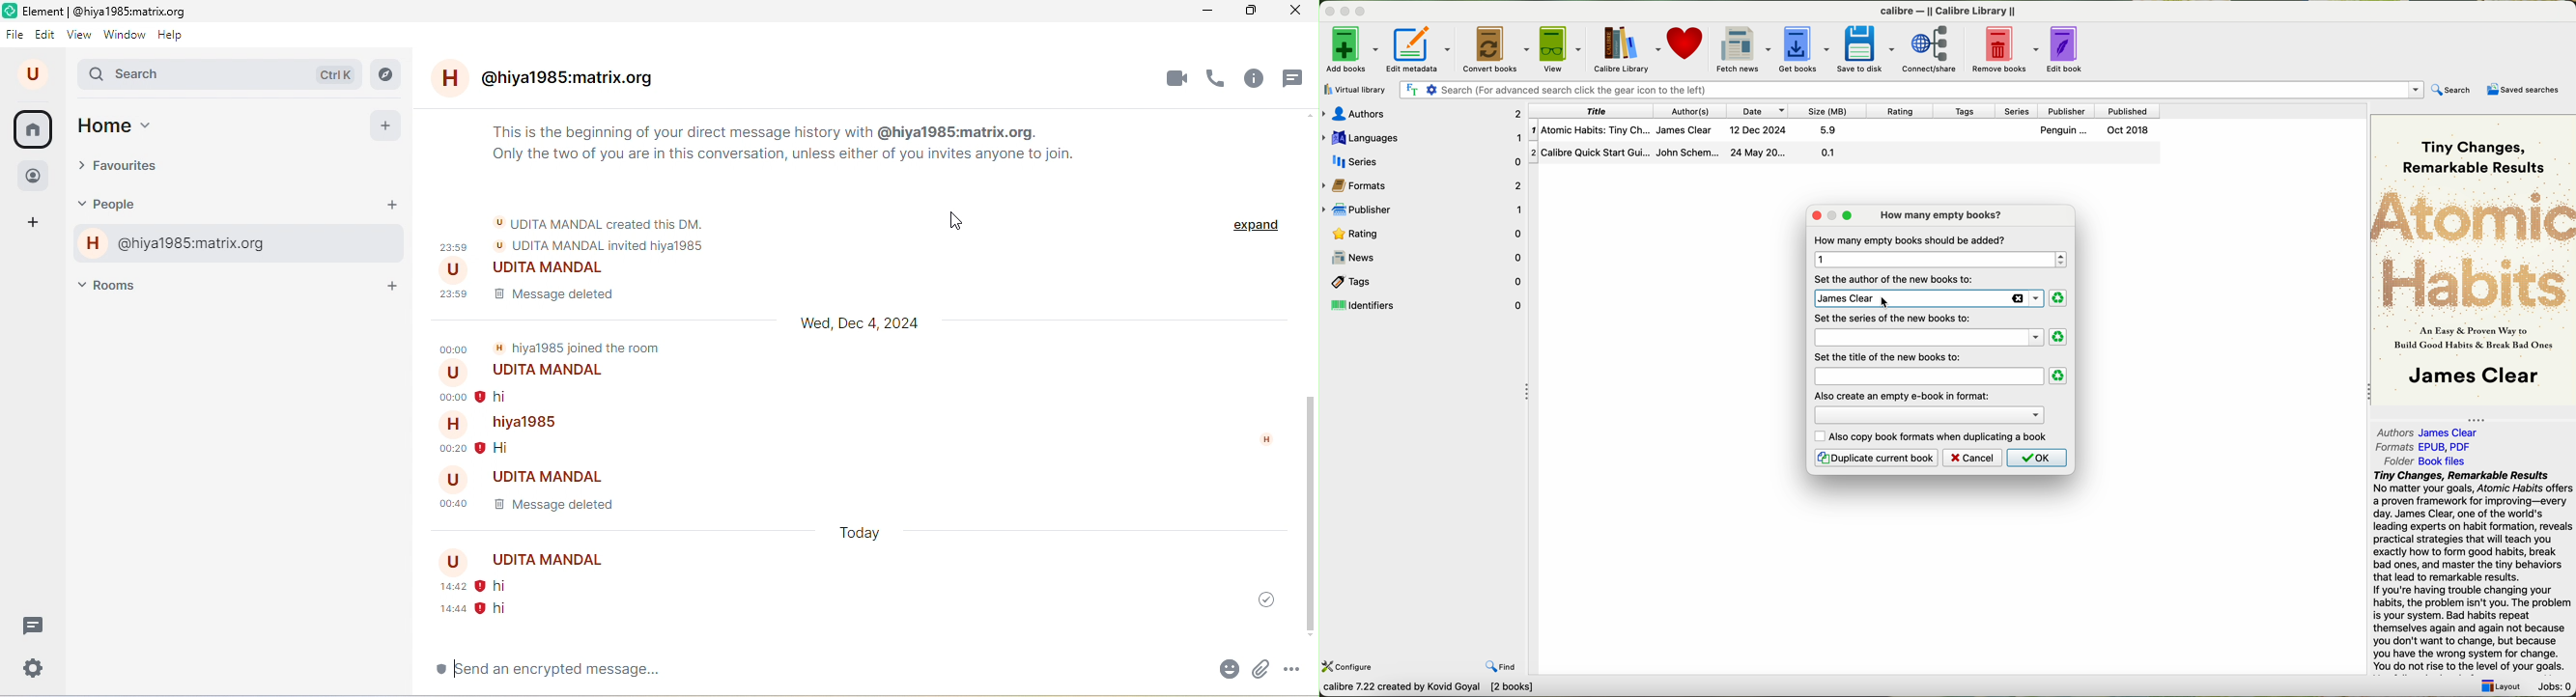 This screenshot has width=2576, height=700. What do you see at coordinates (135, 168) in the screenshot?
I see `favourites` at bounding box center [135, 168].